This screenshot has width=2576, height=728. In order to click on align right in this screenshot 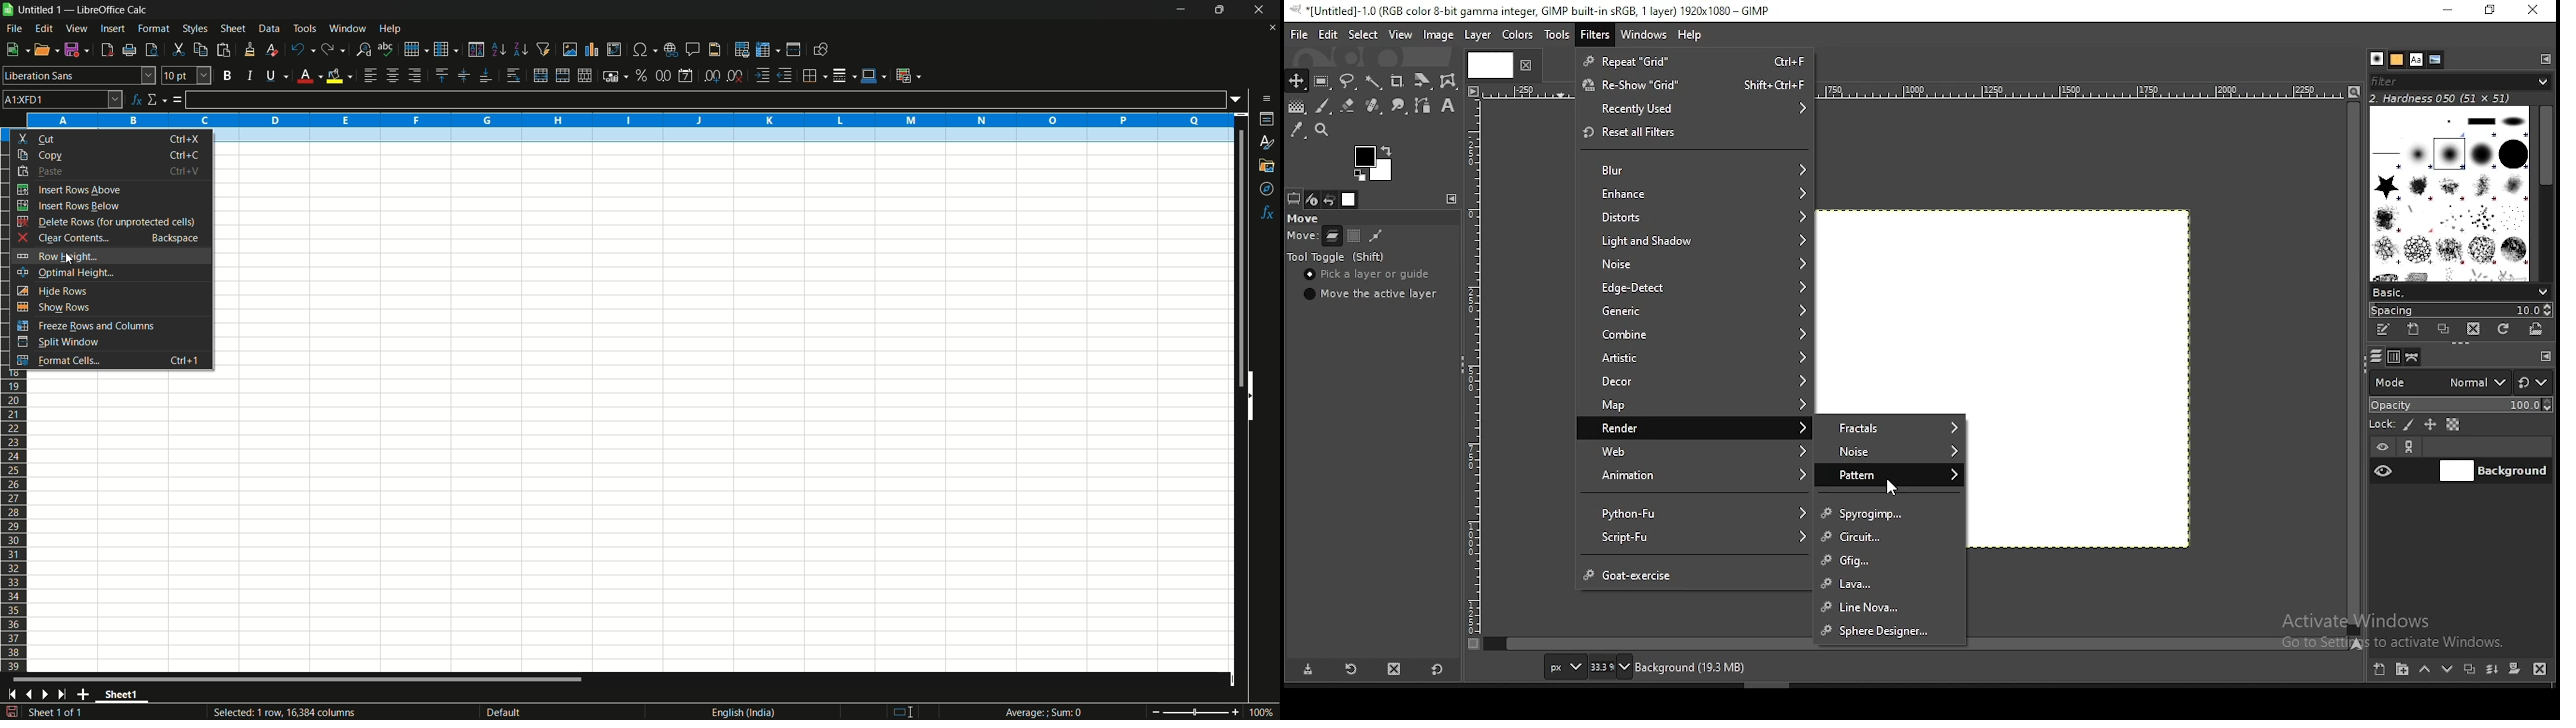, I will do `click(413, 76)`.